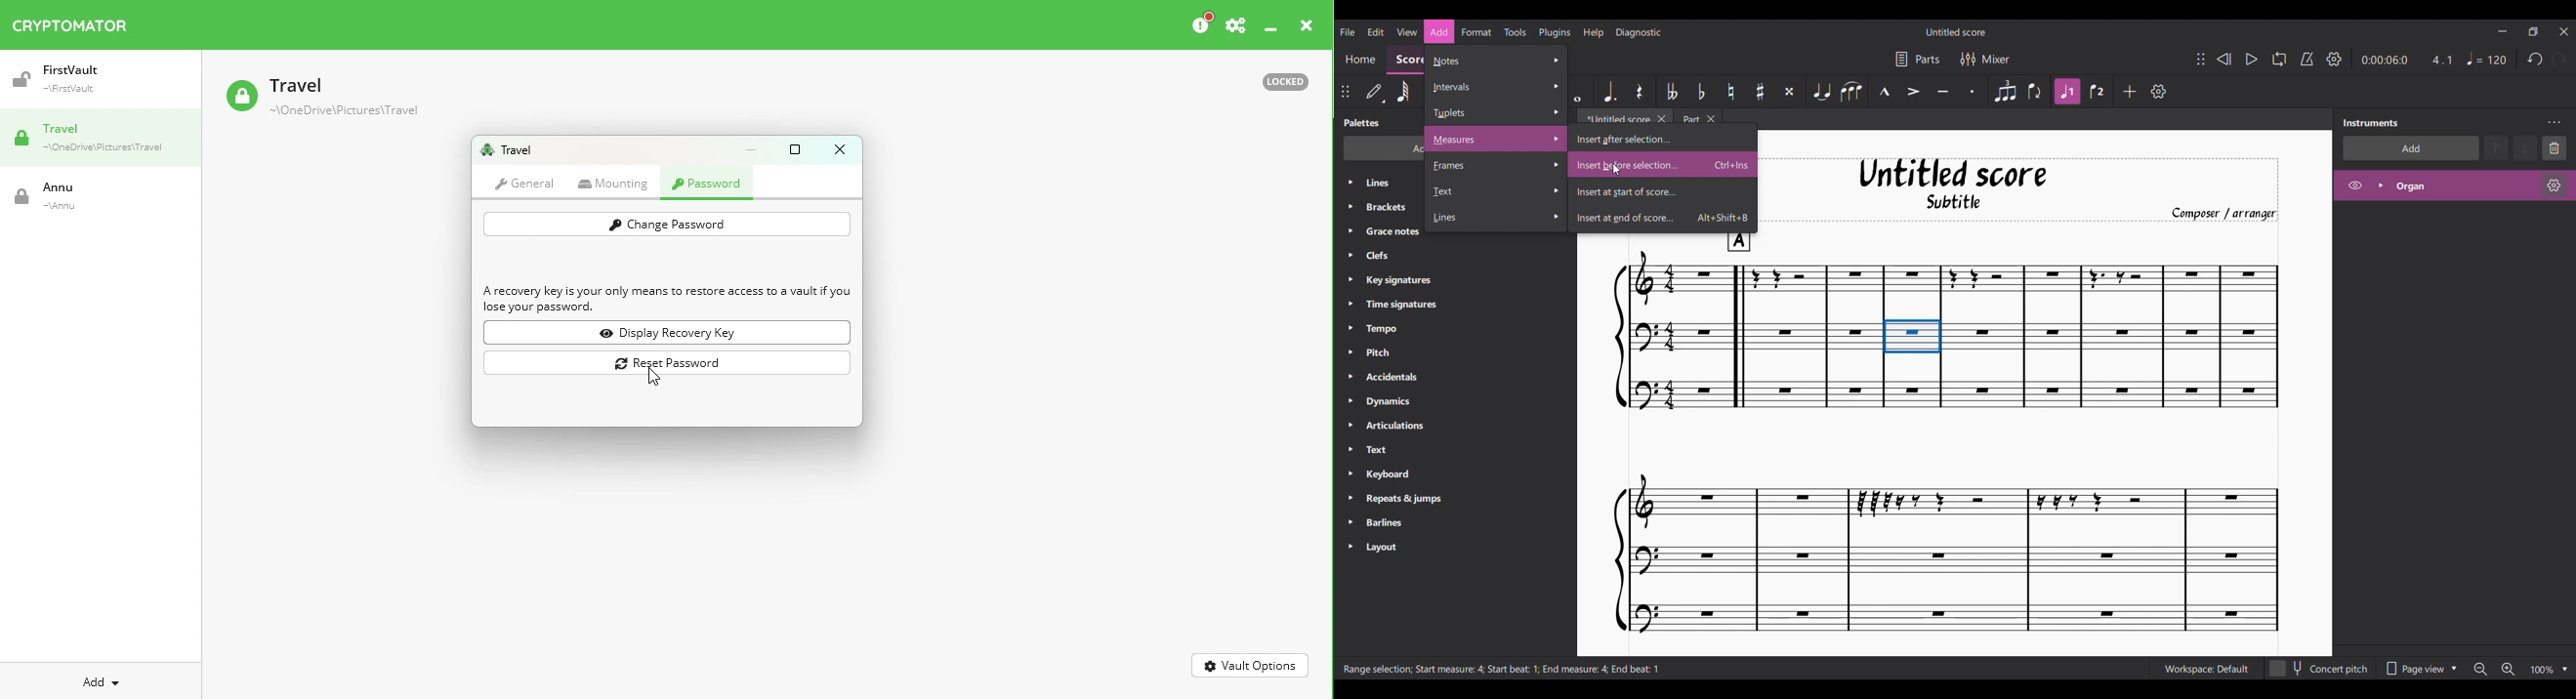 Image resolution: width=2576 pixels, height=700 pixels. Describe the element at coordinates (1671, 91) in the screenshot. I see `Toggle double flat` at that location.